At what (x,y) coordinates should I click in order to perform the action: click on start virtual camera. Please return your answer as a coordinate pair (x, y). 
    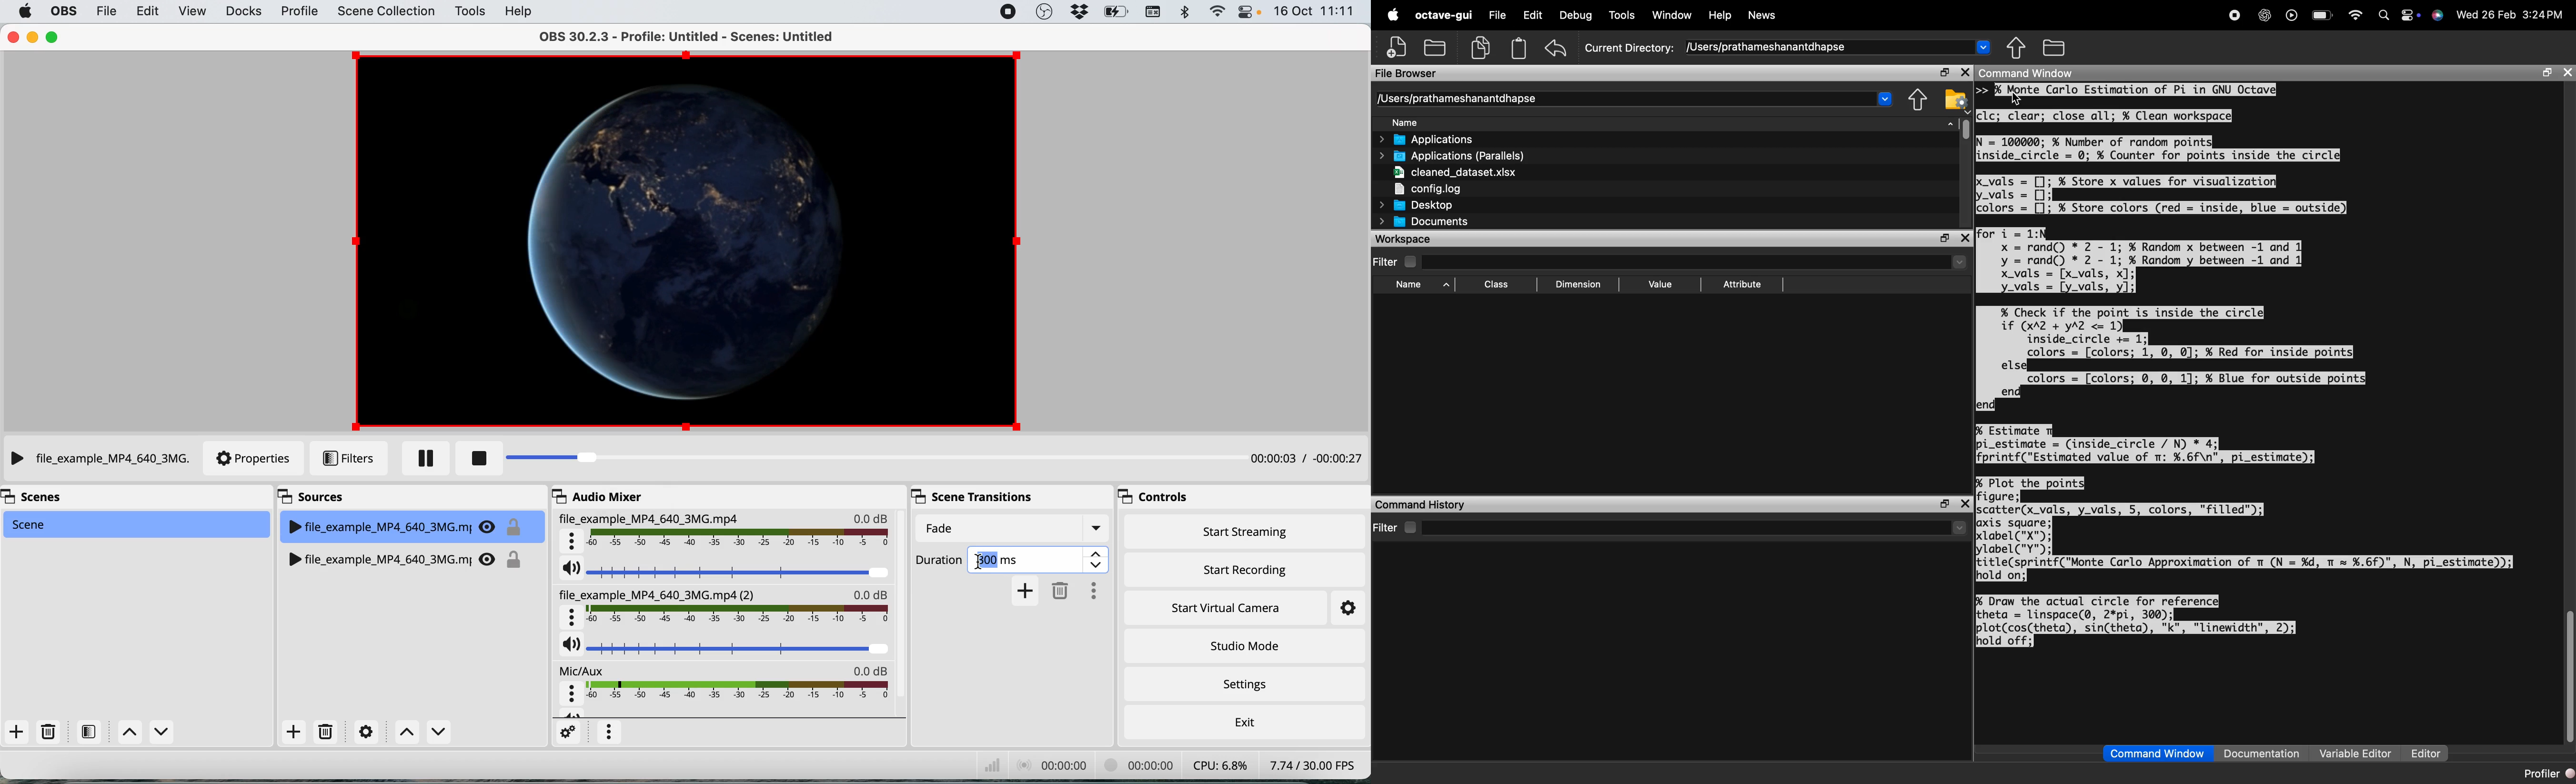
    Looking at the image, I should click on (1231, 608).